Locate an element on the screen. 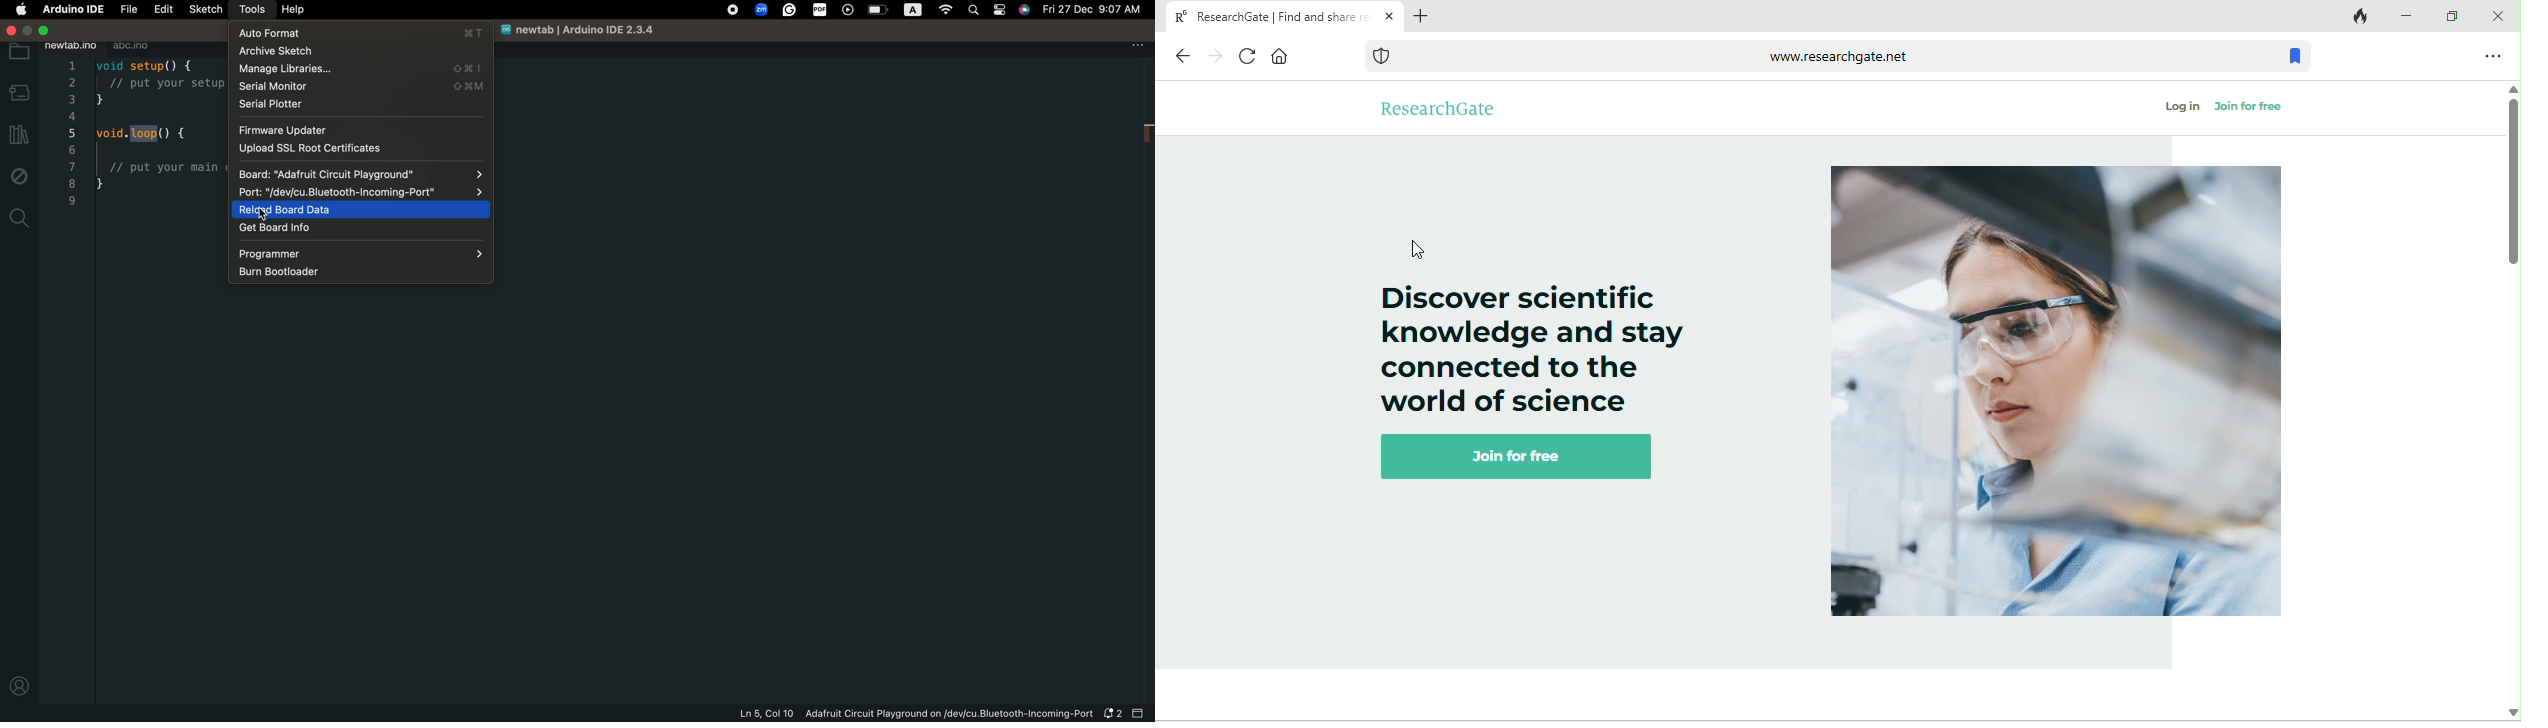 The image size is (2548, 728). home is located at coordinates (1278, 57).